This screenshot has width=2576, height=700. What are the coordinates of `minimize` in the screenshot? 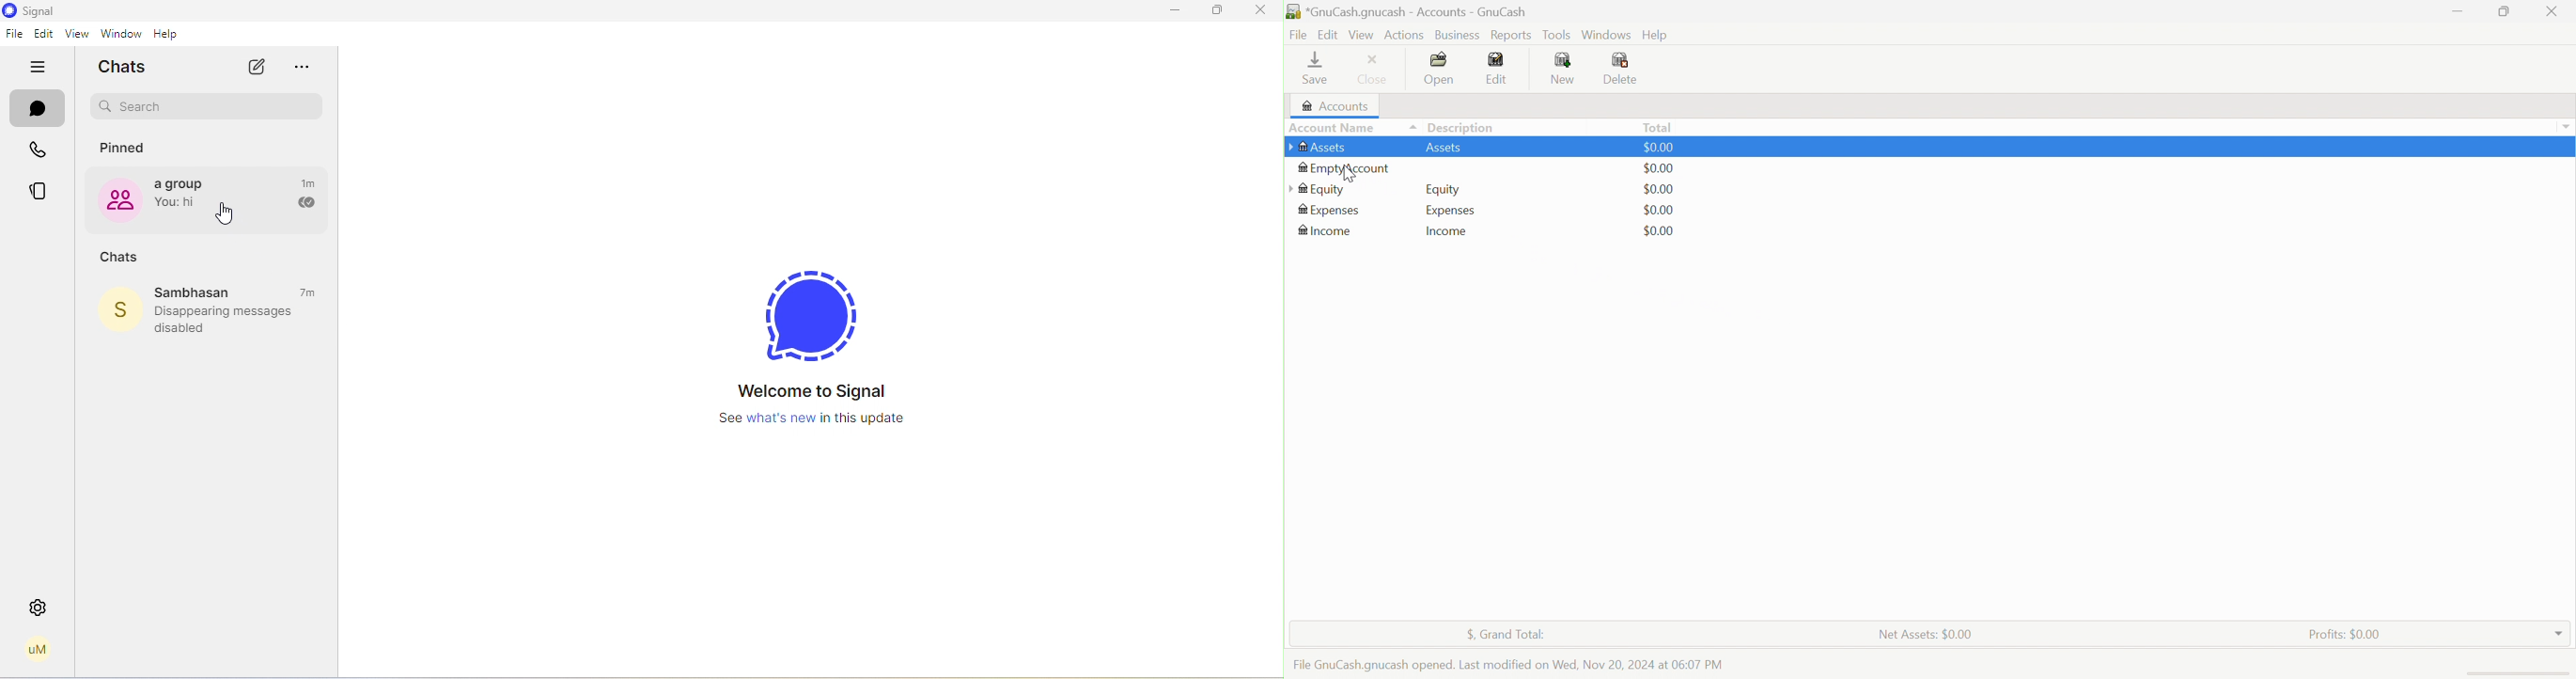 It's located at (1171, 11).